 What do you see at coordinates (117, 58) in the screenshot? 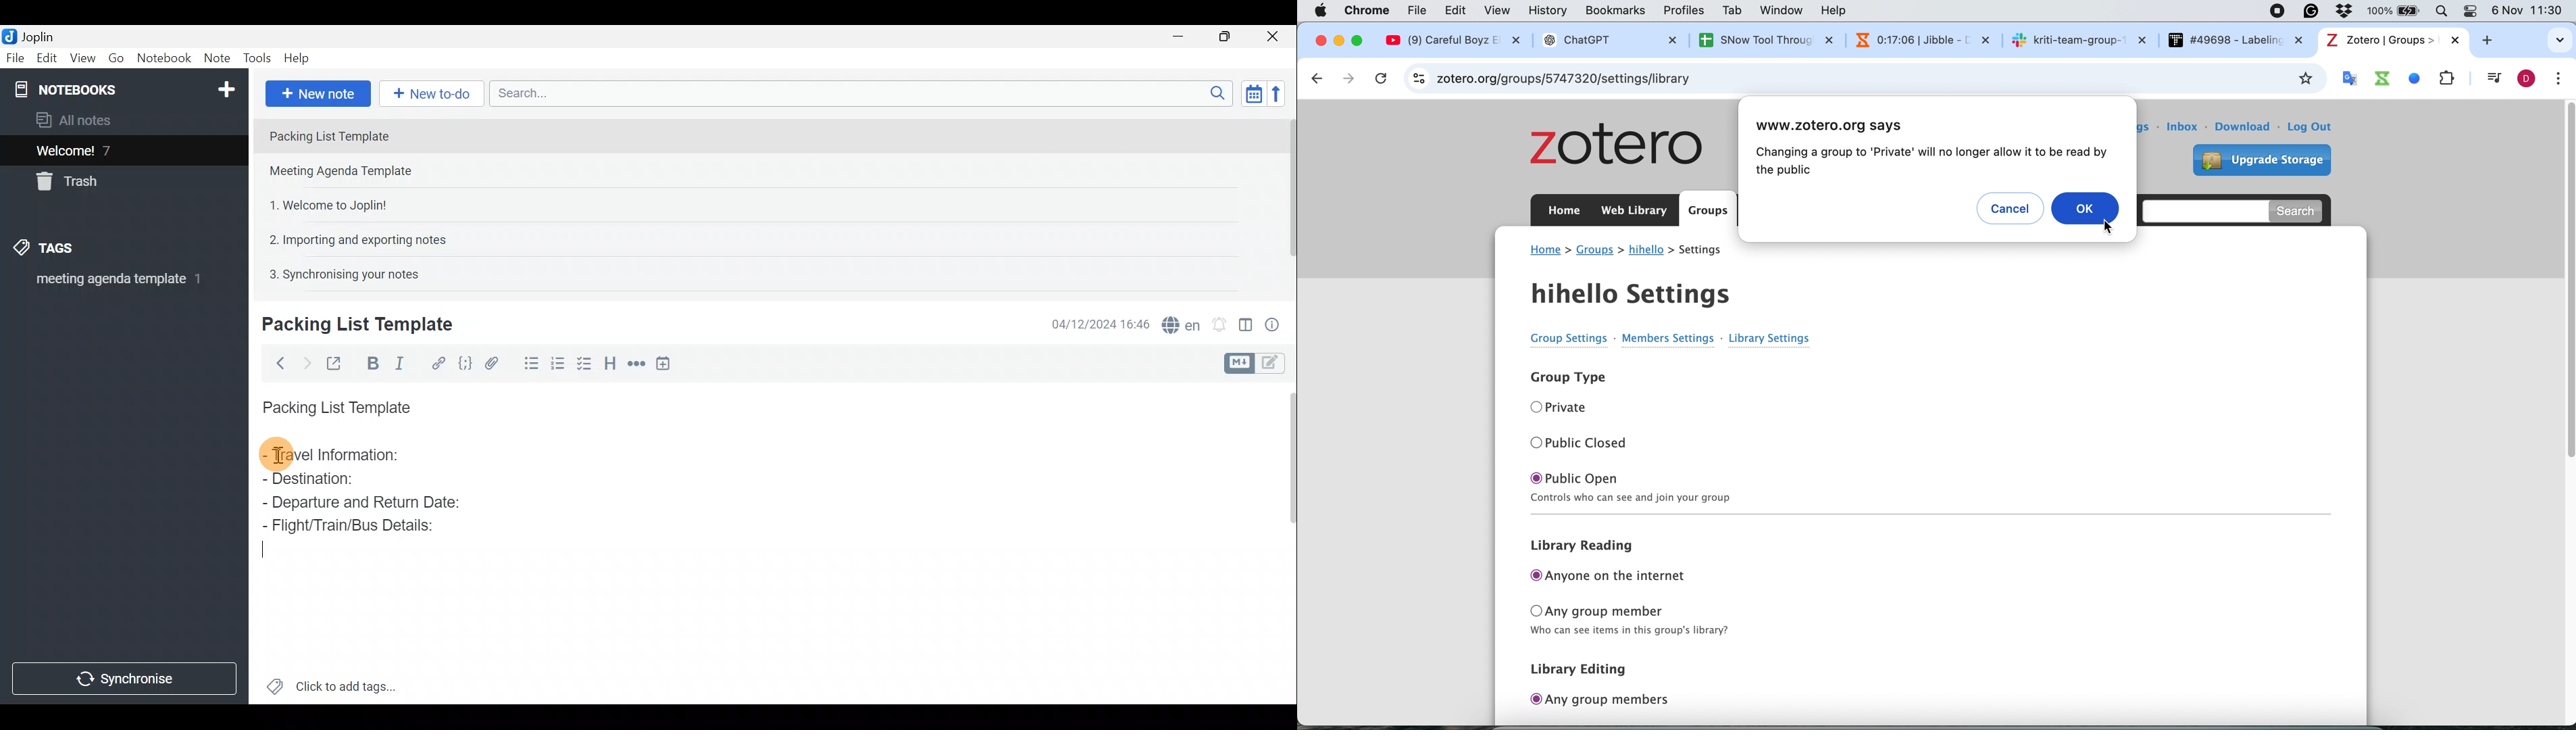
I see `Go` at bounding box center [117, 58].